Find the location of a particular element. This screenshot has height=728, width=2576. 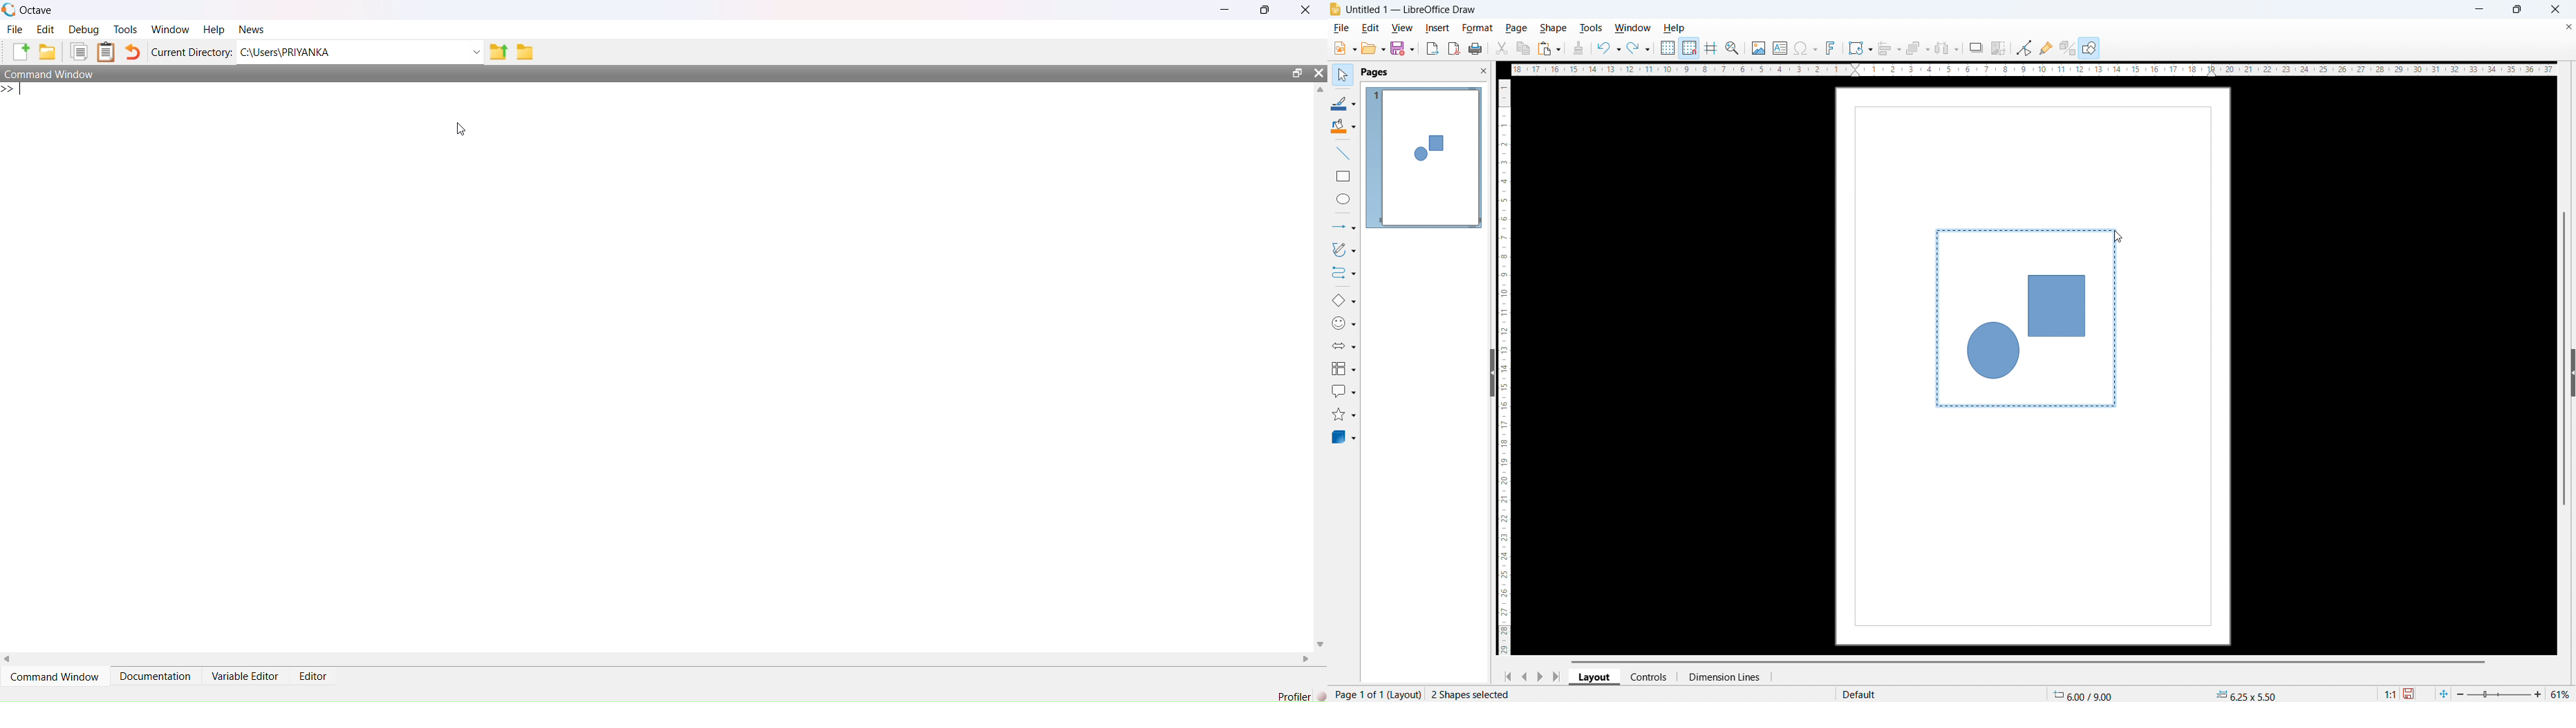

zoom slider is located at coordinates (2501, 694).